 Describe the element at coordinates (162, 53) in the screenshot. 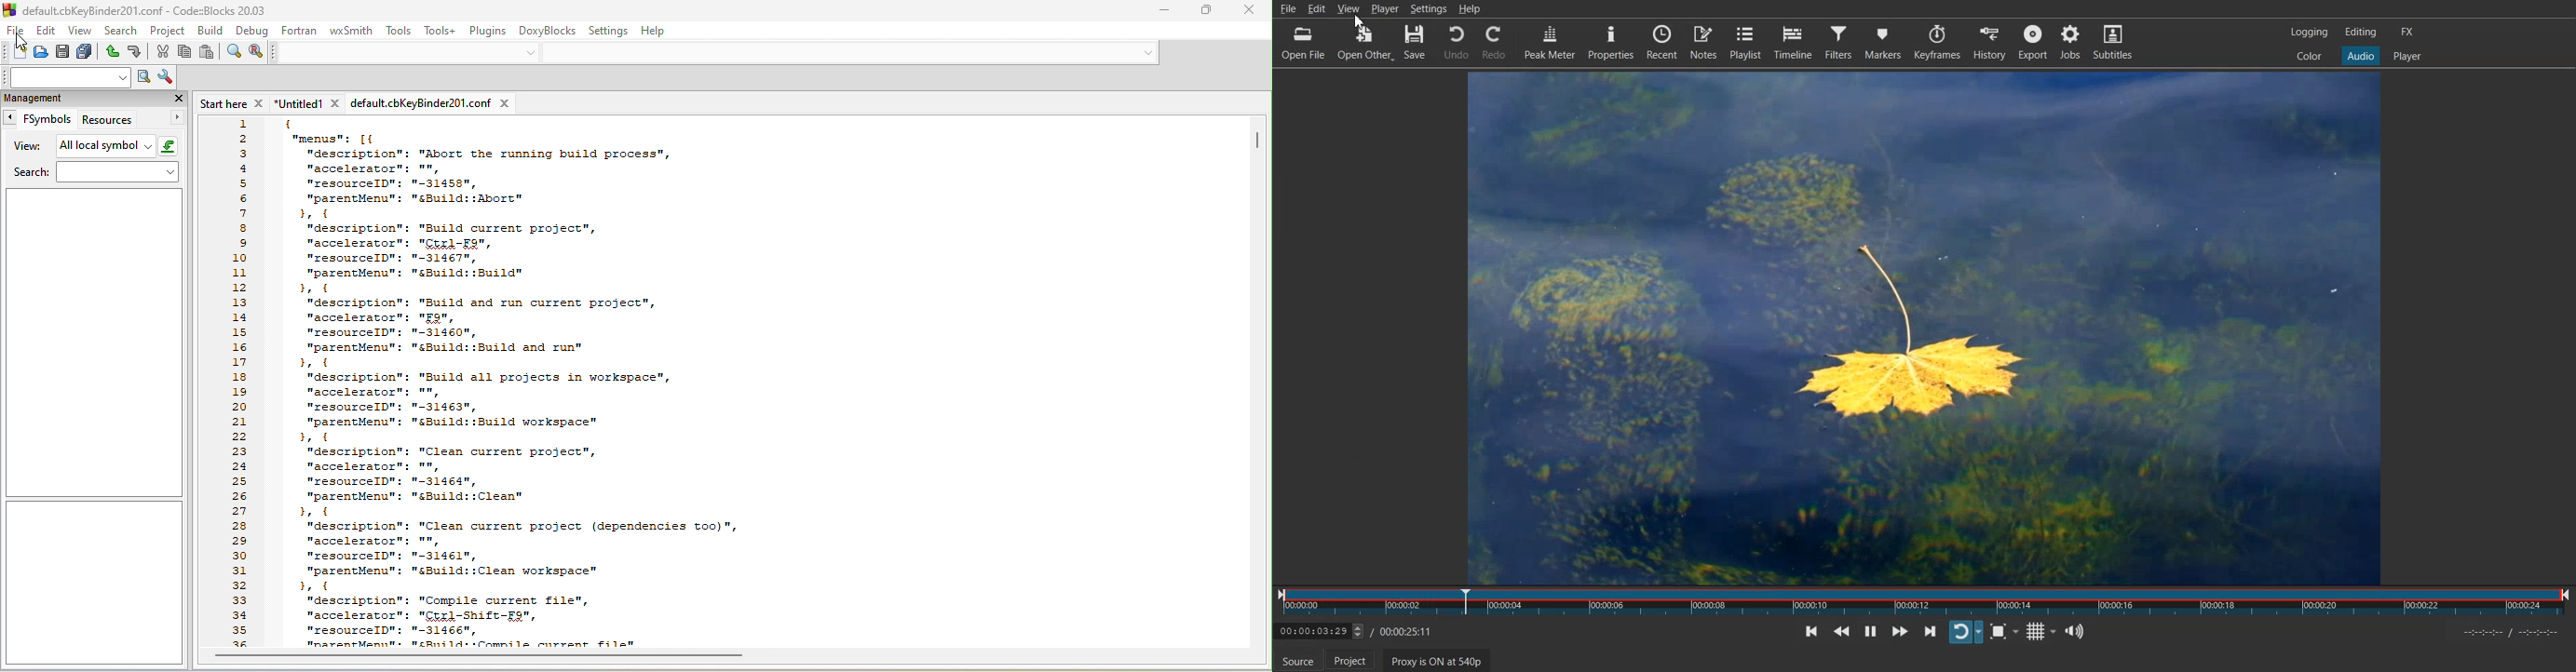

I see `cut` at that location.